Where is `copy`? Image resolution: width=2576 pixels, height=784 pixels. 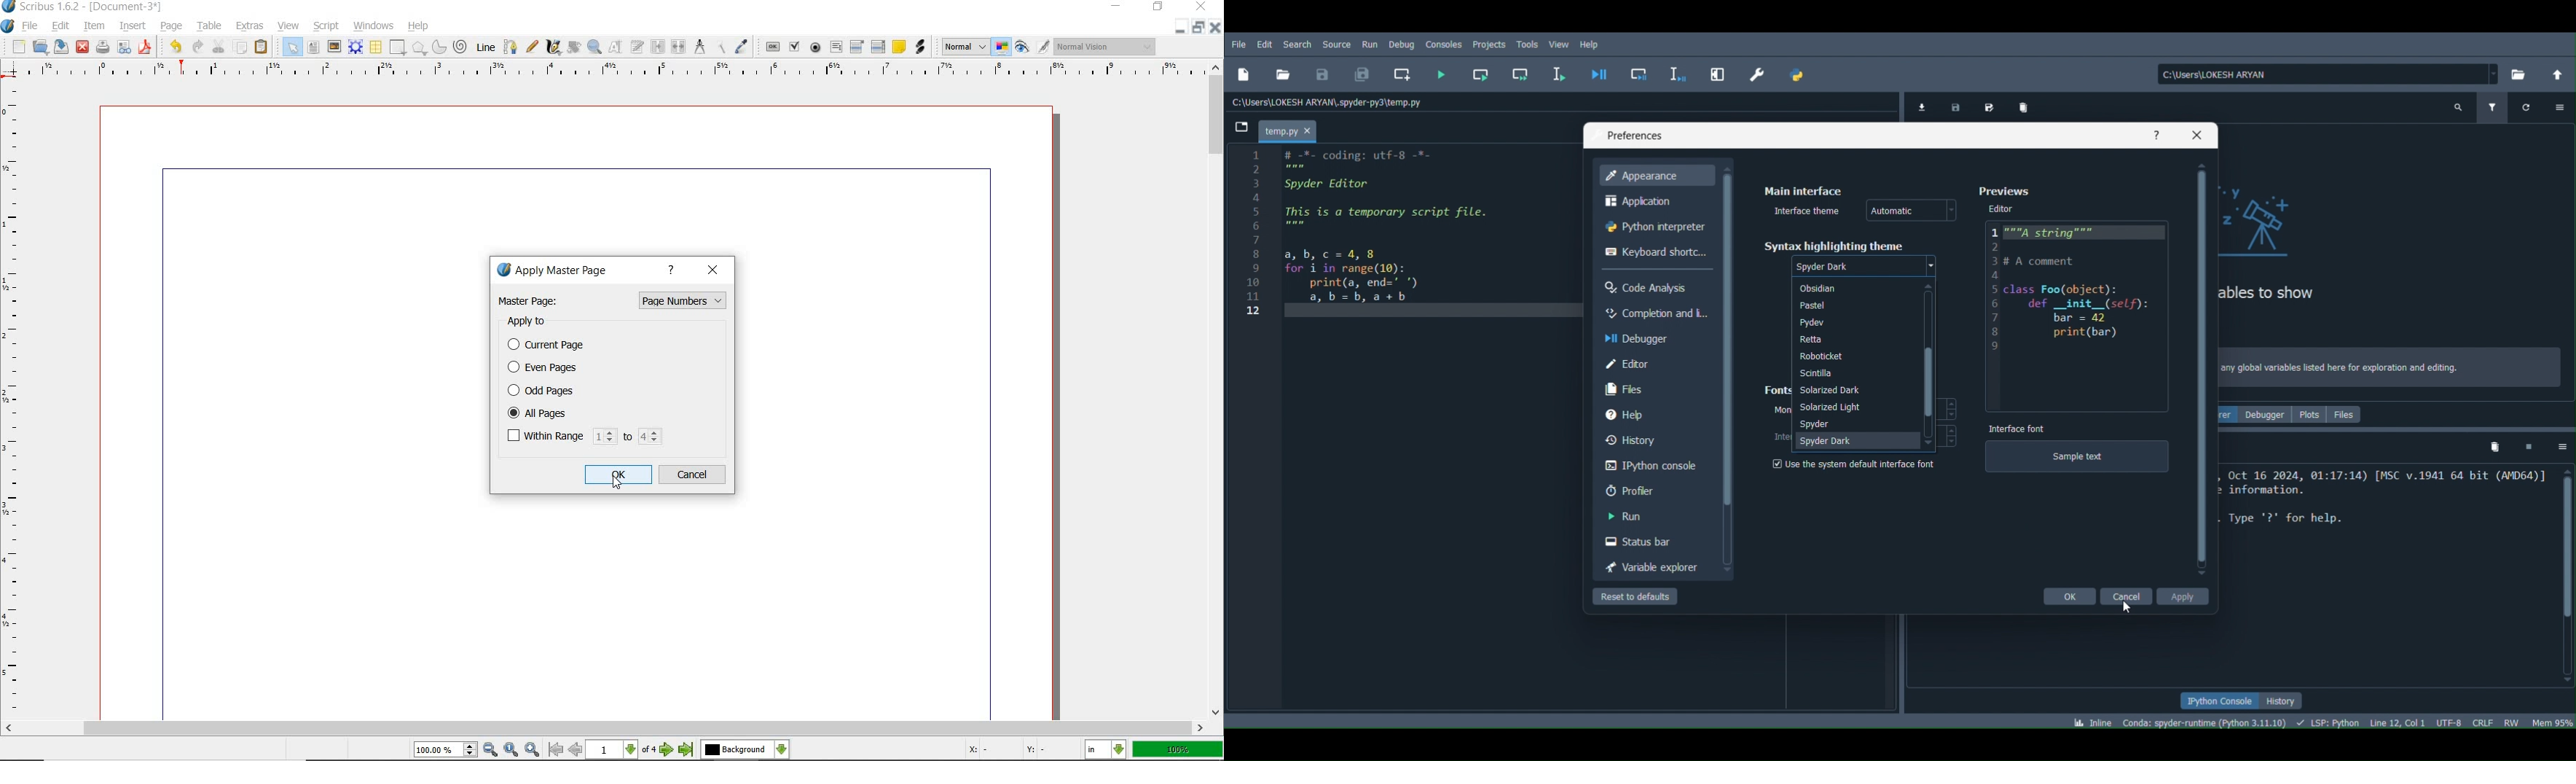
copy is located at coordinates (240, 47).